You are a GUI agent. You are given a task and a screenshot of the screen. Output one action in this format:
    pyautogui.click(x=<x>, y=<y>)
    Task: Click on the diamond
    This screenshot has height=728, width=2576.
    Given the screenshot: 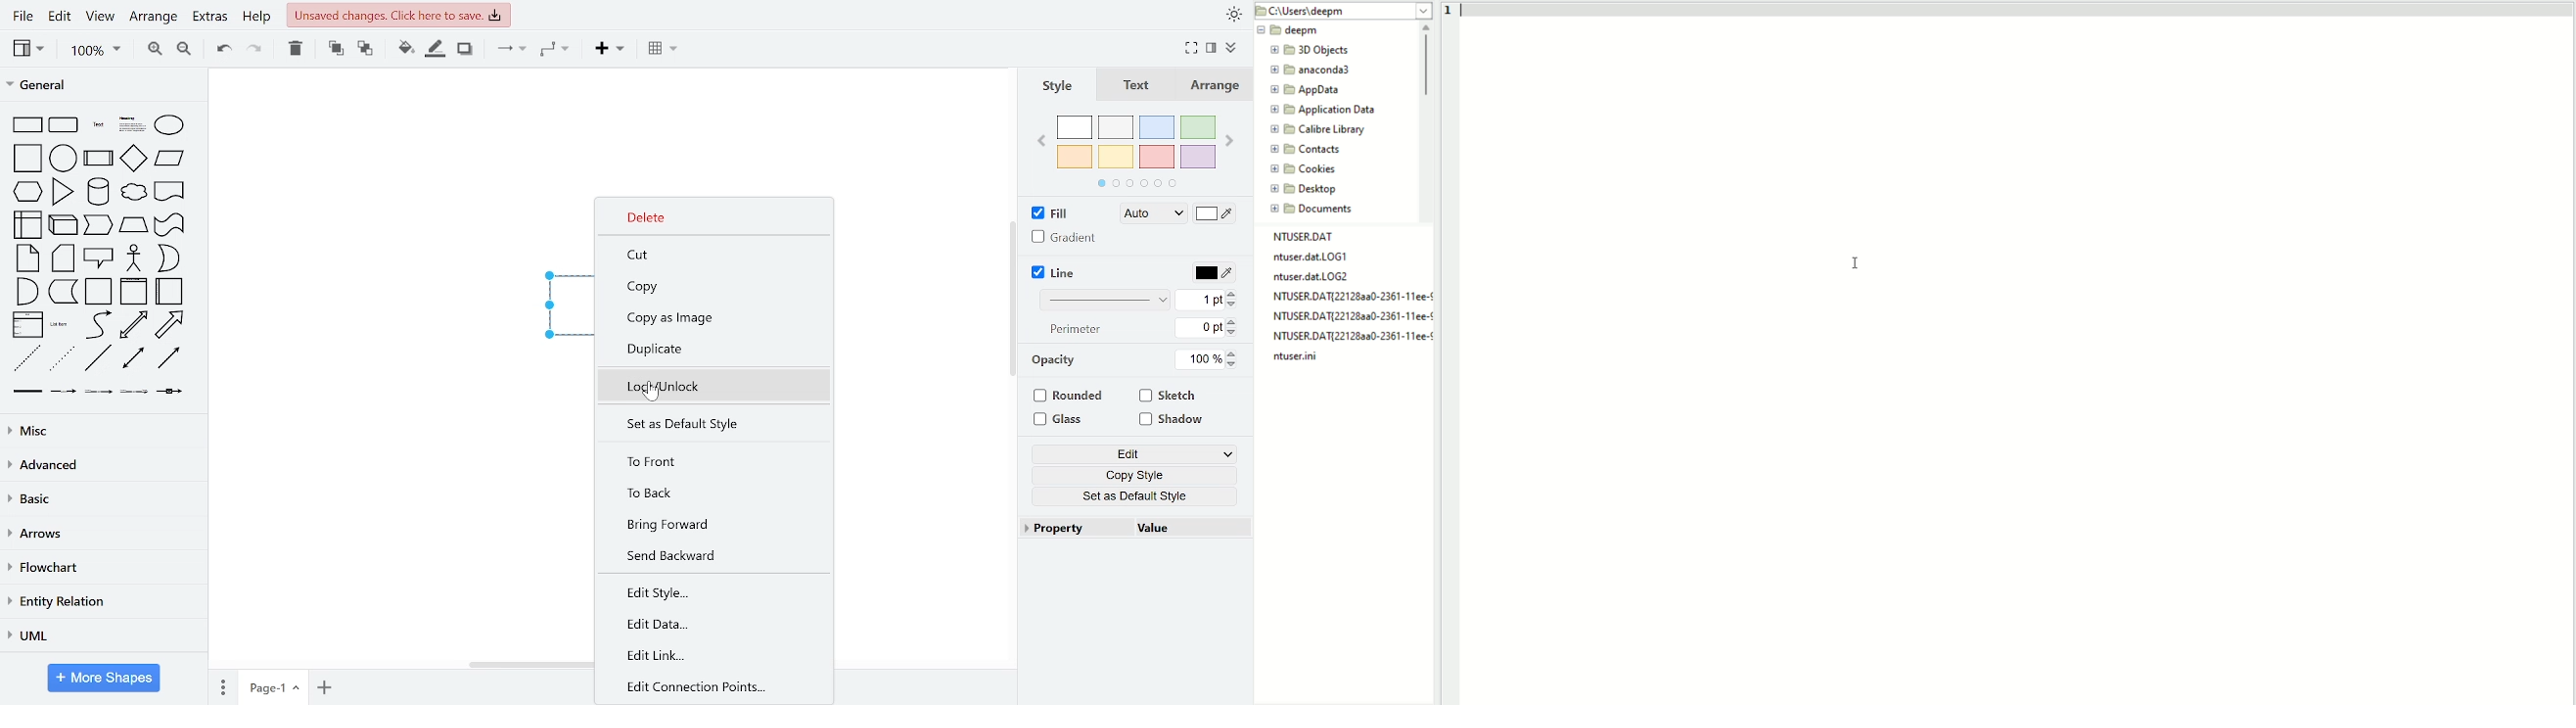 What is the action you would take?
    pyautogui.click(x=133, y=158)
    